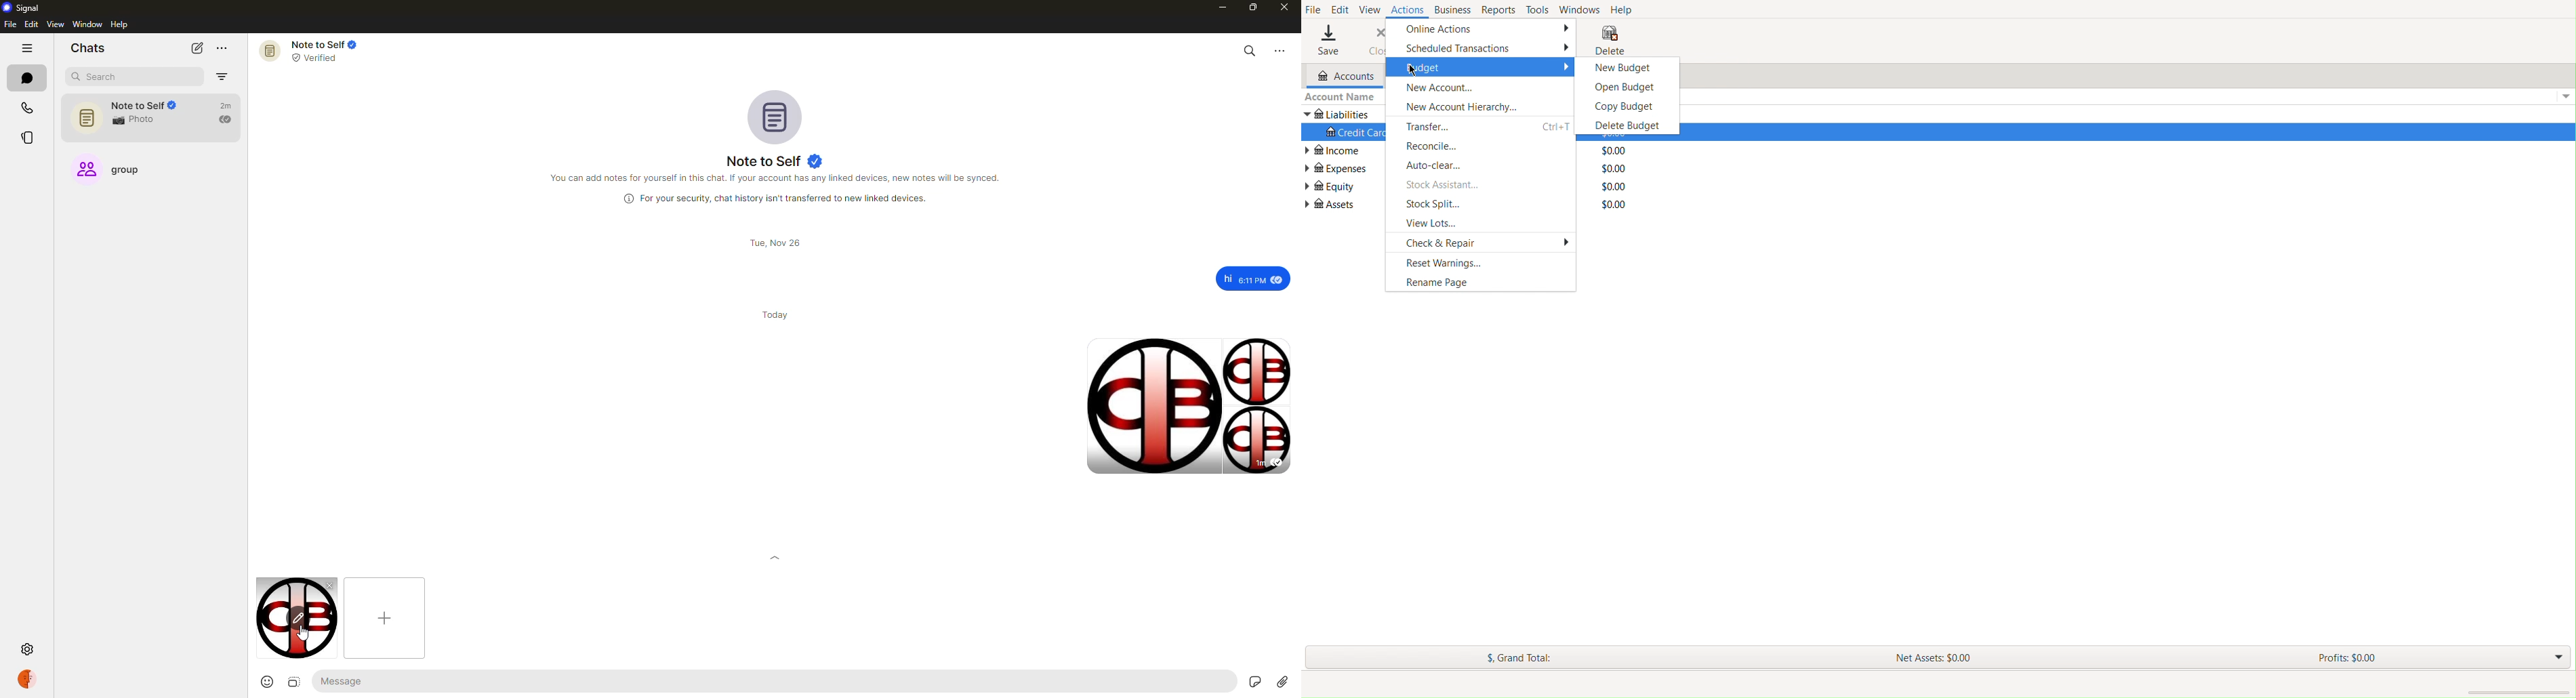 The image size is (2576, 700). Describe the element at coordinates (1217, 7) in the screenshot. I see `minimize` at that location.